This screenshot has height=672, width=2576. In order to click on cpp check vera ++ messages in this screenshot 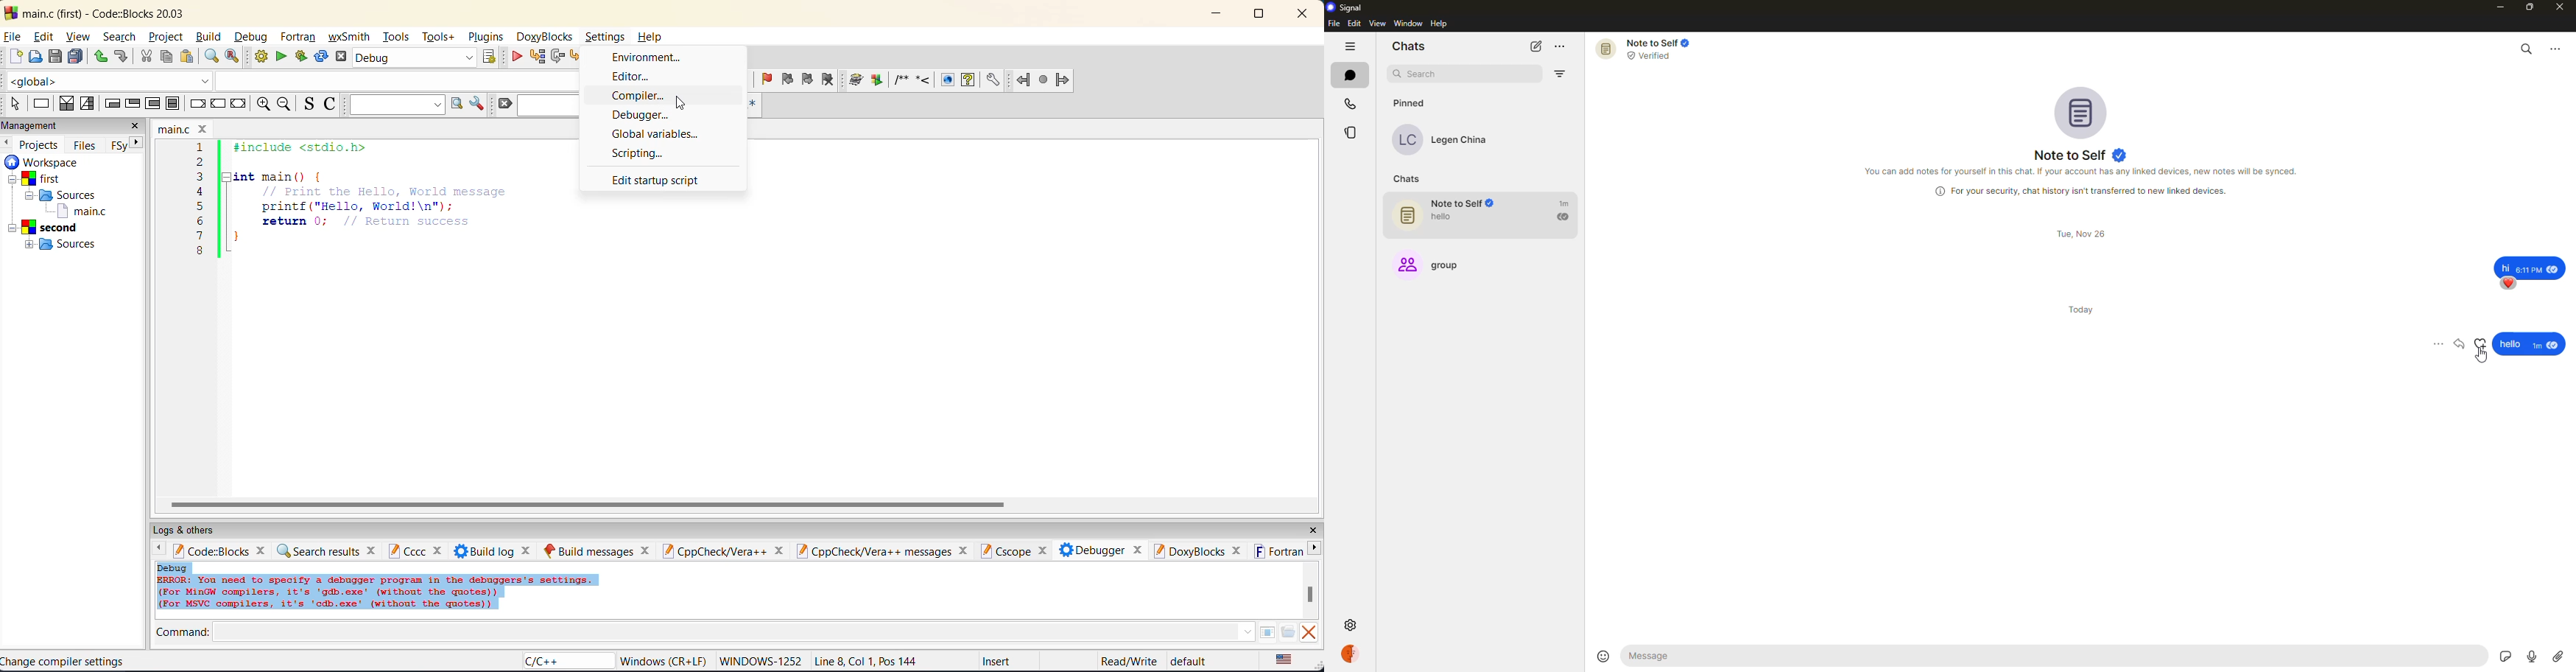, I will do `click(881, 550)`.